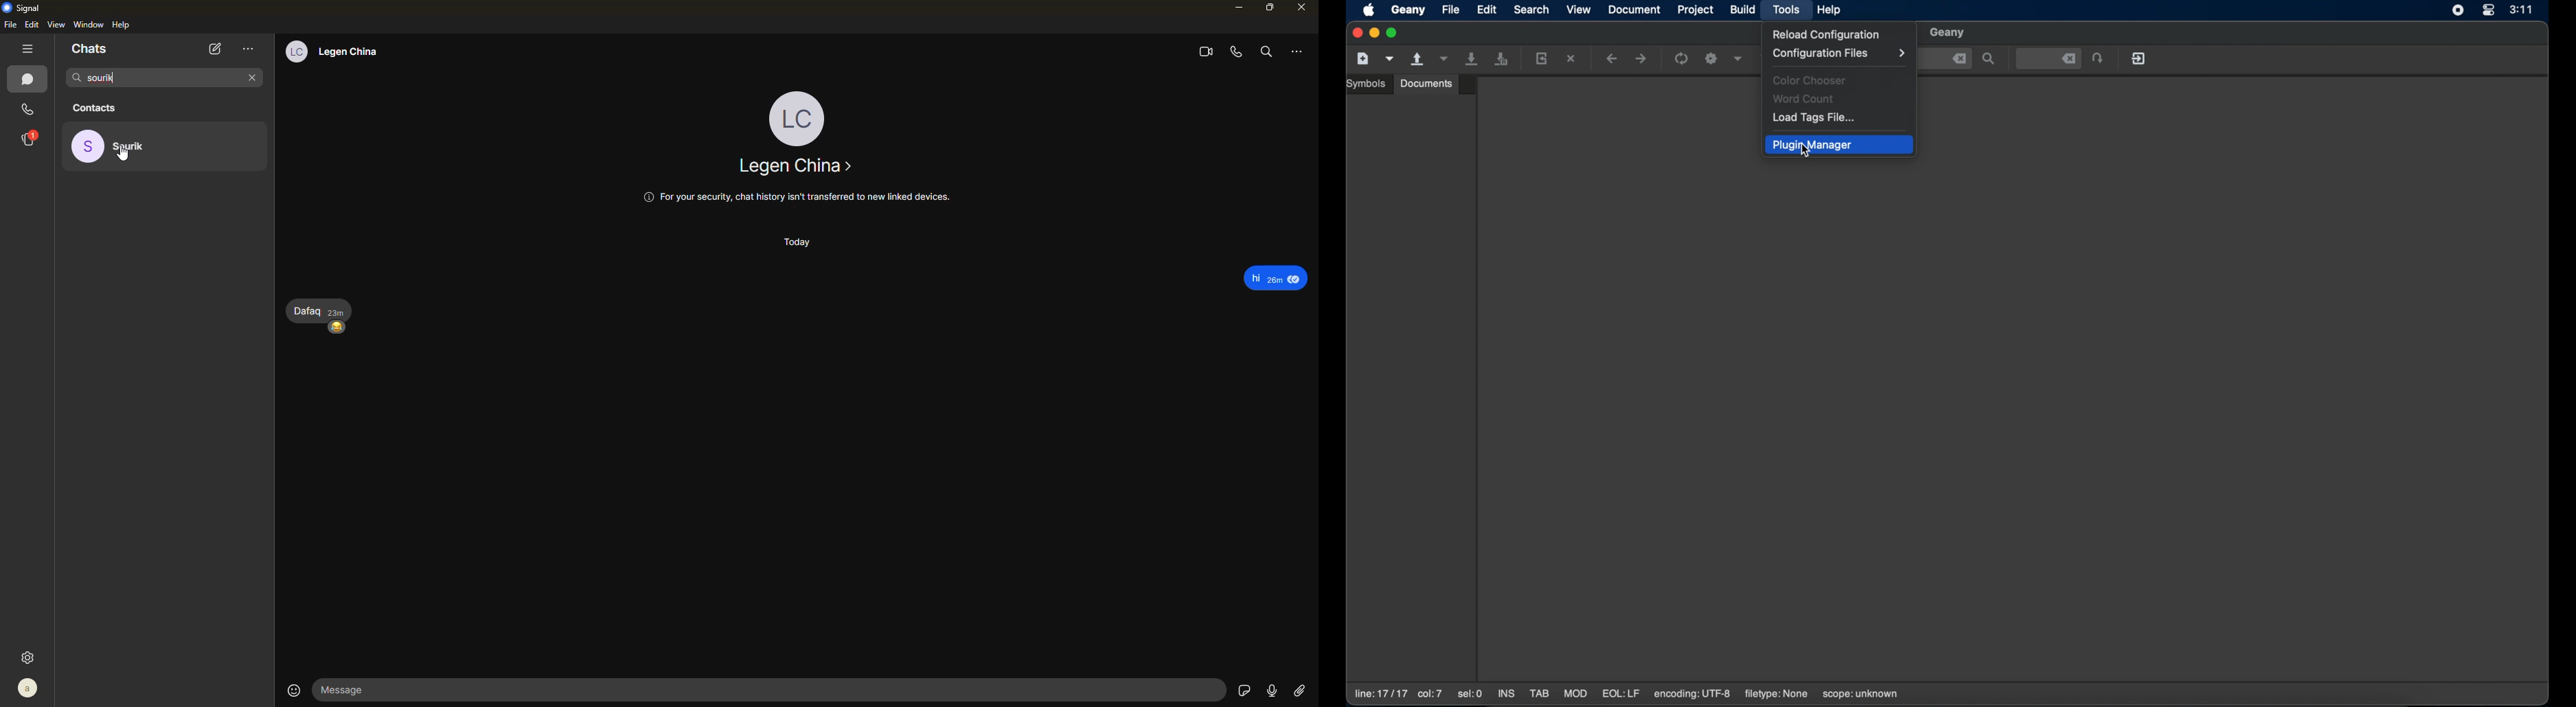 This screenshot has width=2576, height=728. What do you see at coordinates (10, 26) in the screenshot?
I see `file` at bounding box center [10, 26].